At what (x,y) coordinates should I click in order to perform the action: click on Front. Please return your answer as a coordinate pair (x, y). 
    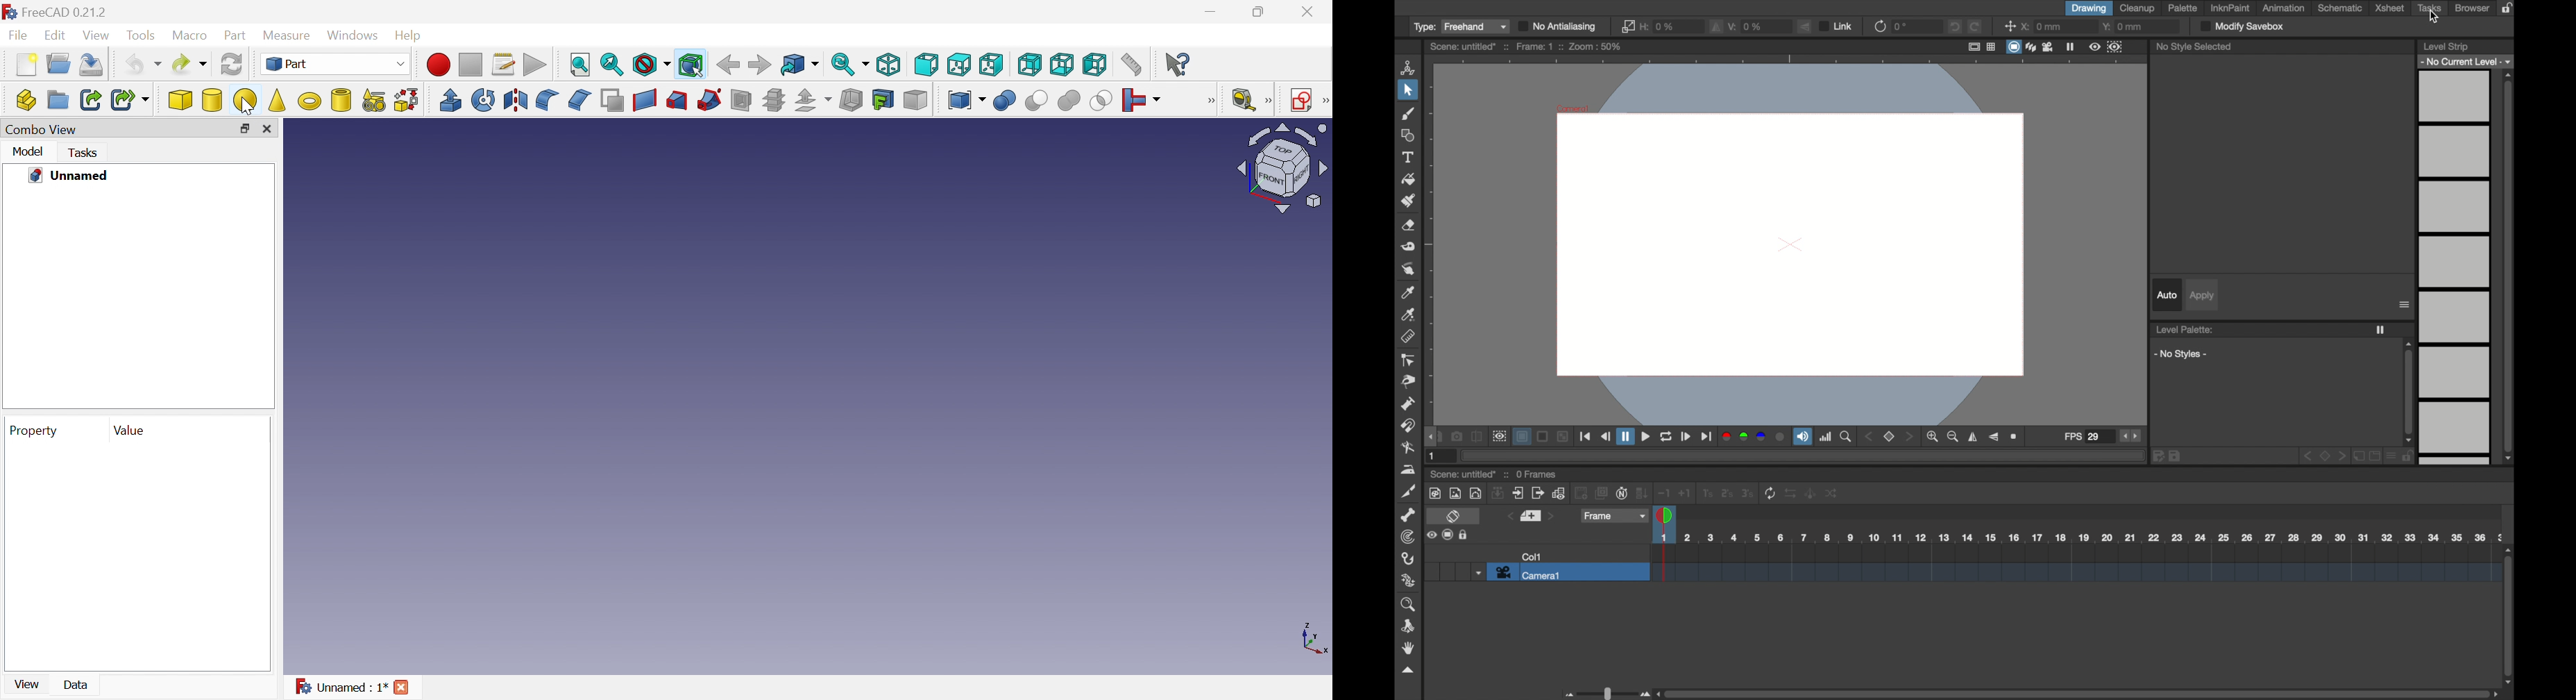
    Looking at the image, I should click on (928, 65).